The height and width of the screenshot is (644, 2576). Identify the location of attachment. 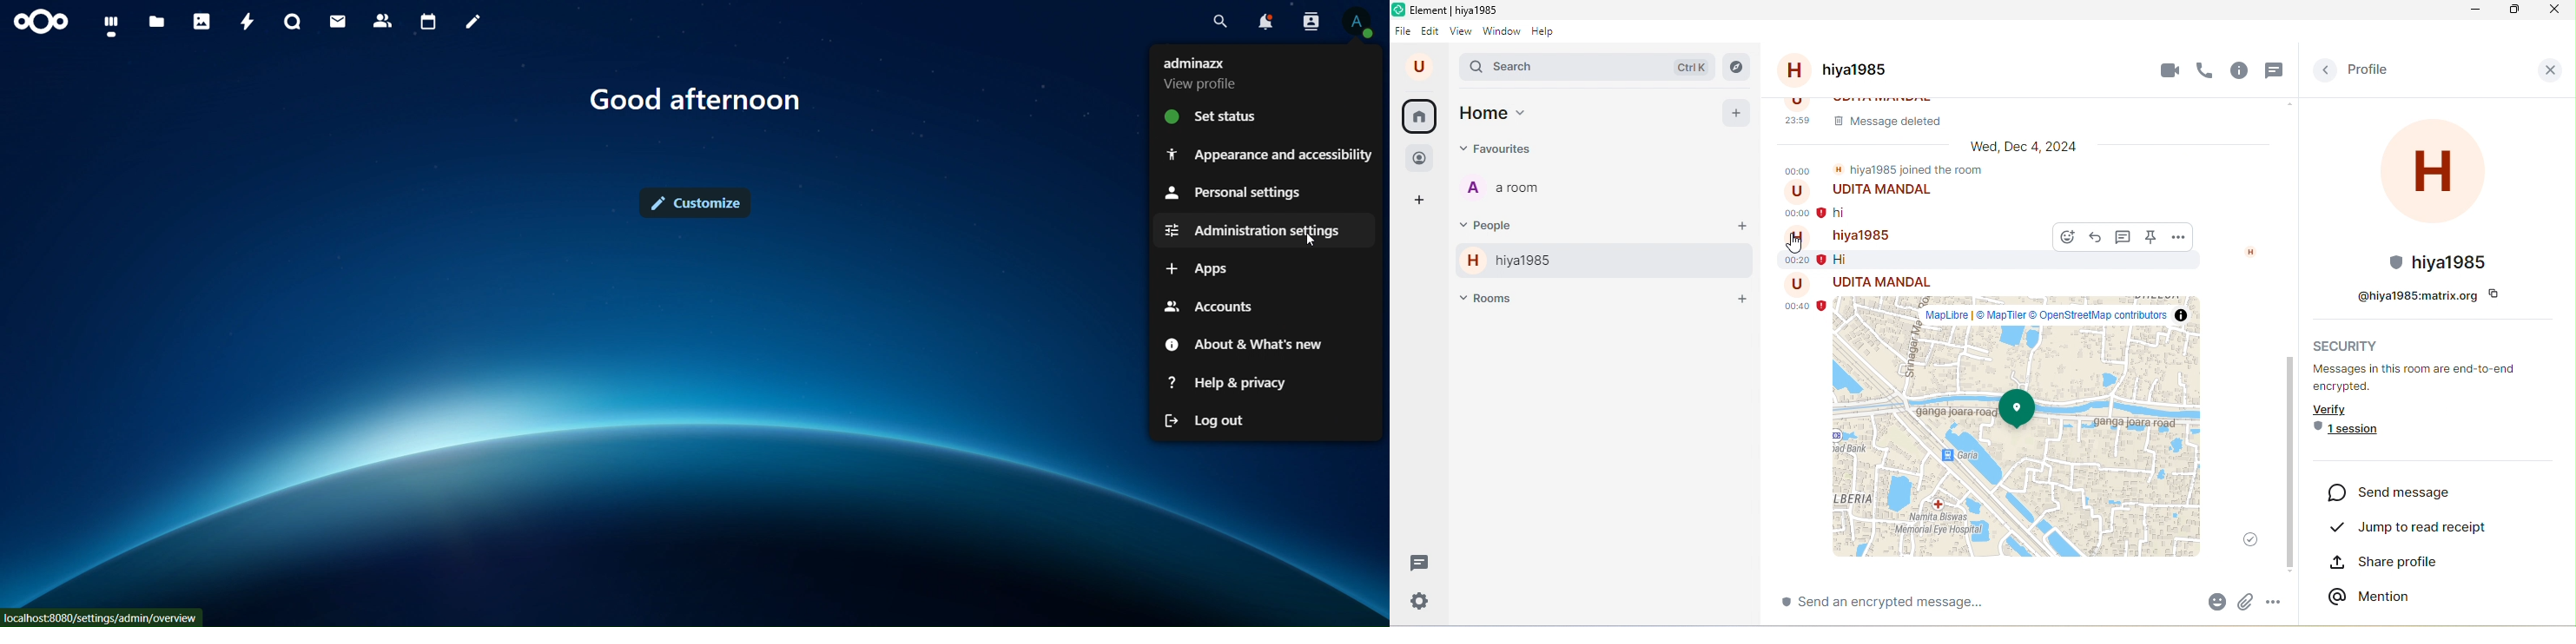
(2245, 603).